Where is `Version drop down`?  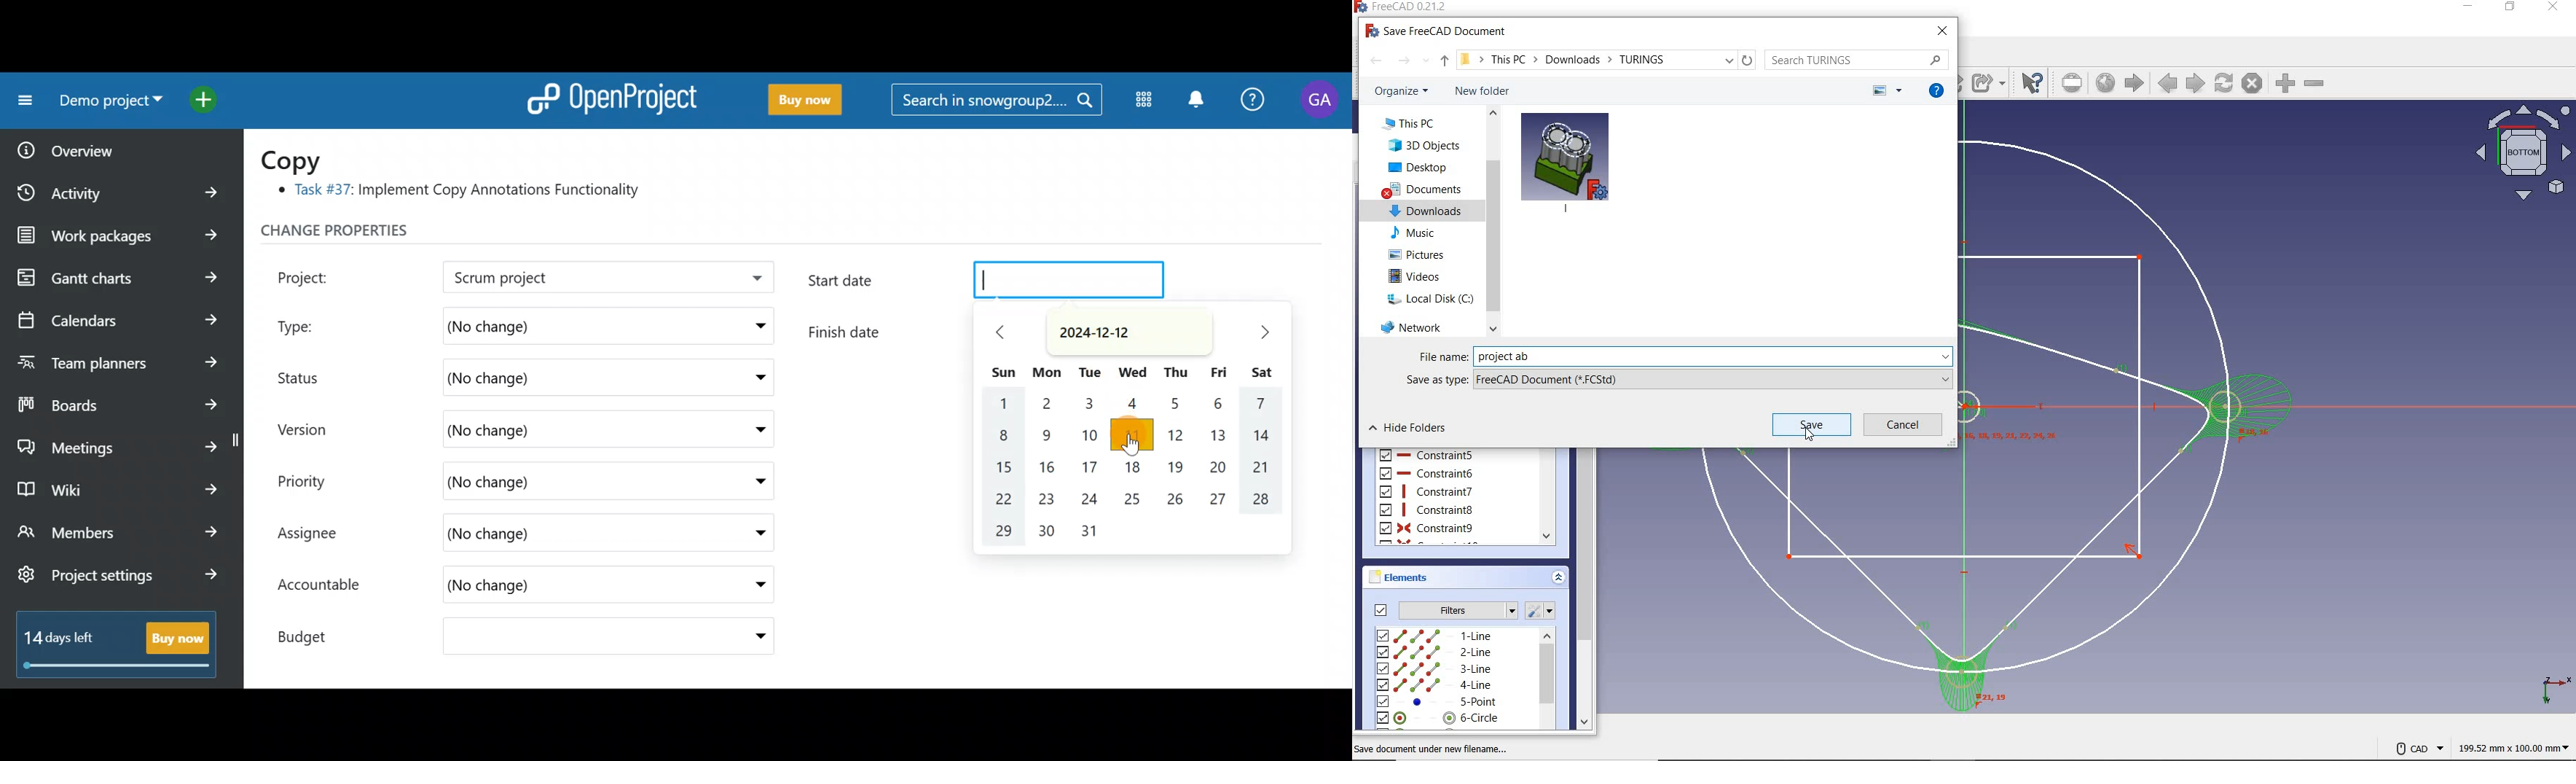 Version drop down is located at coordinates (754, 428).